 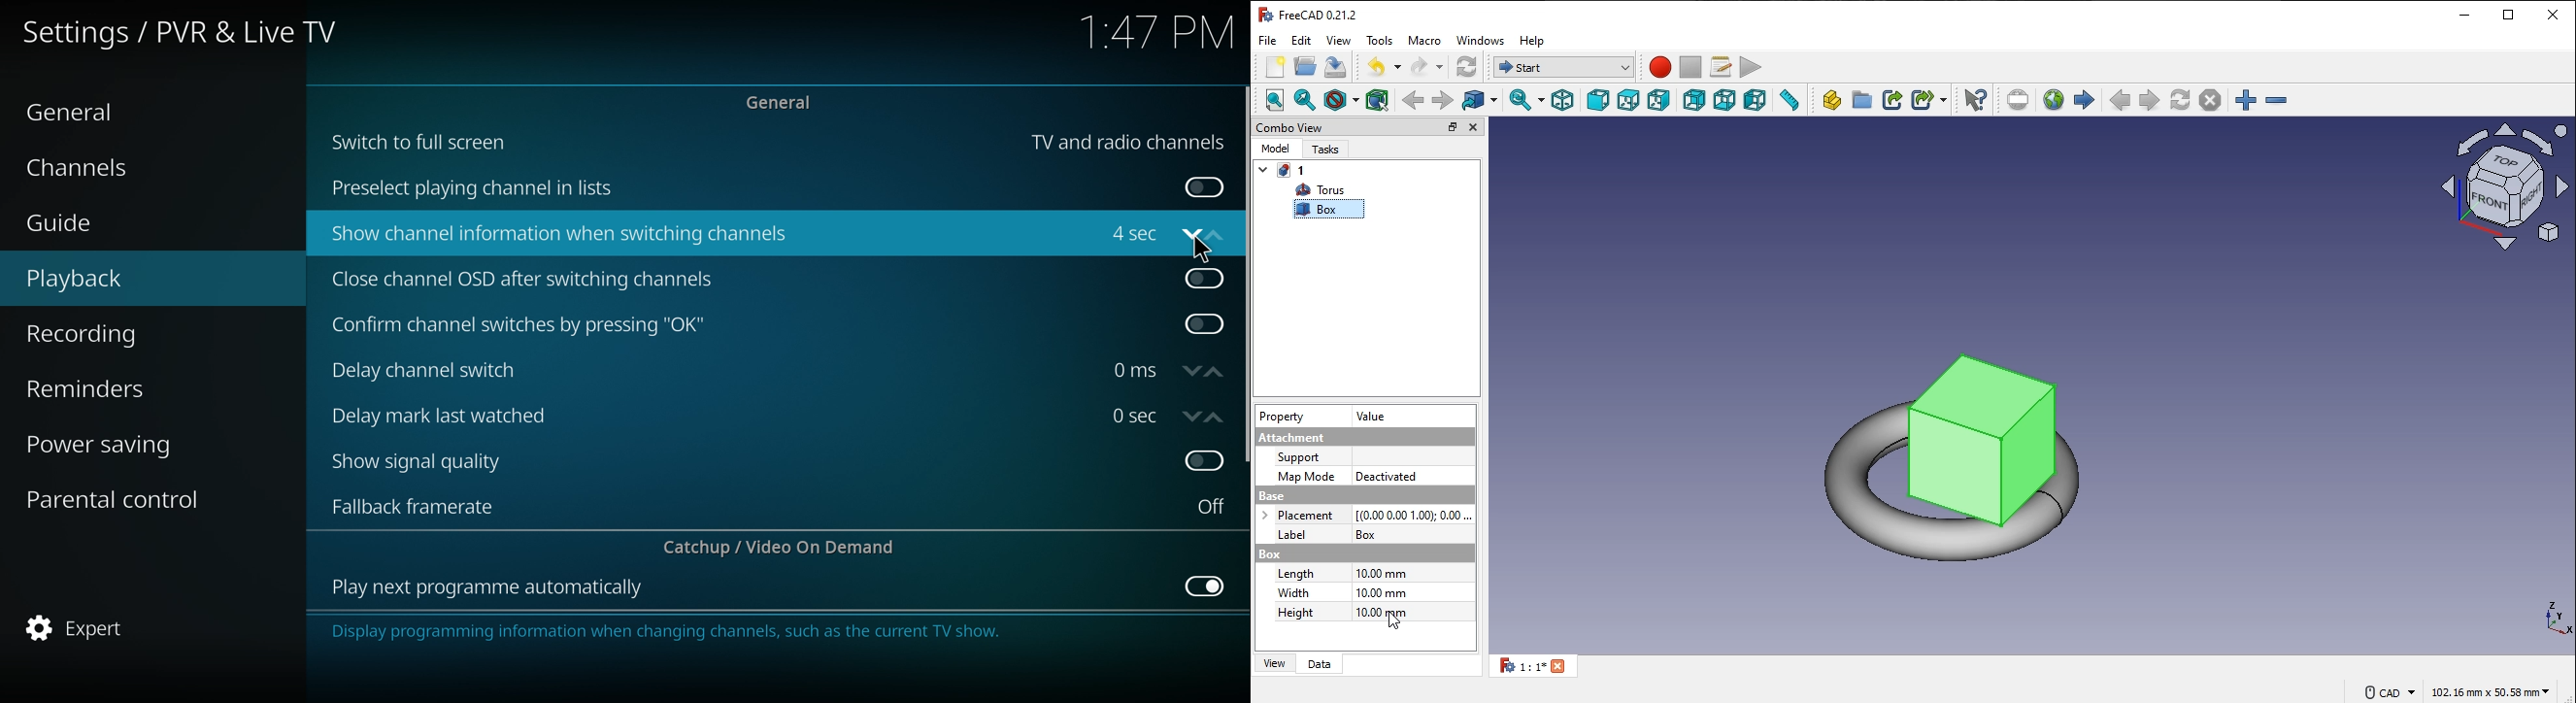 I want to click on recording, so click(x=118, y=335).